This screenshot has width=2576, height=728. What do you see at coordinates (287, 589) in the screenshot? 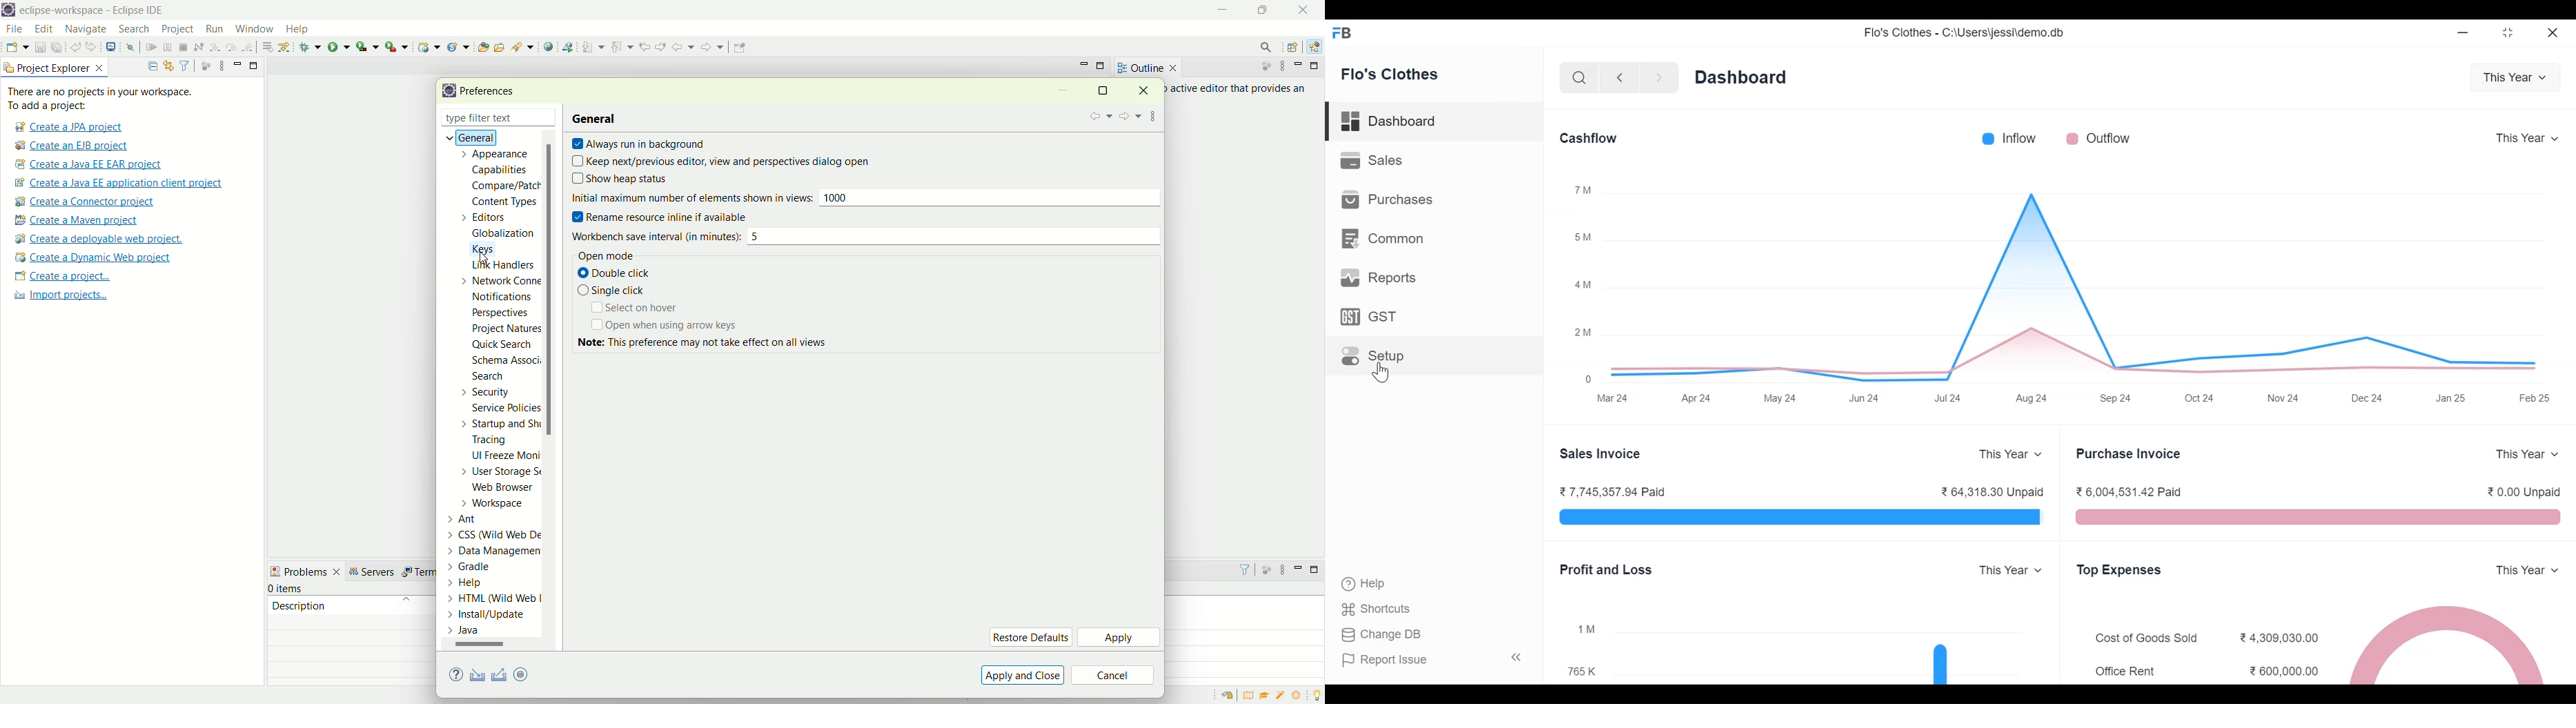
I see `items` at bounding box center [287, 589].